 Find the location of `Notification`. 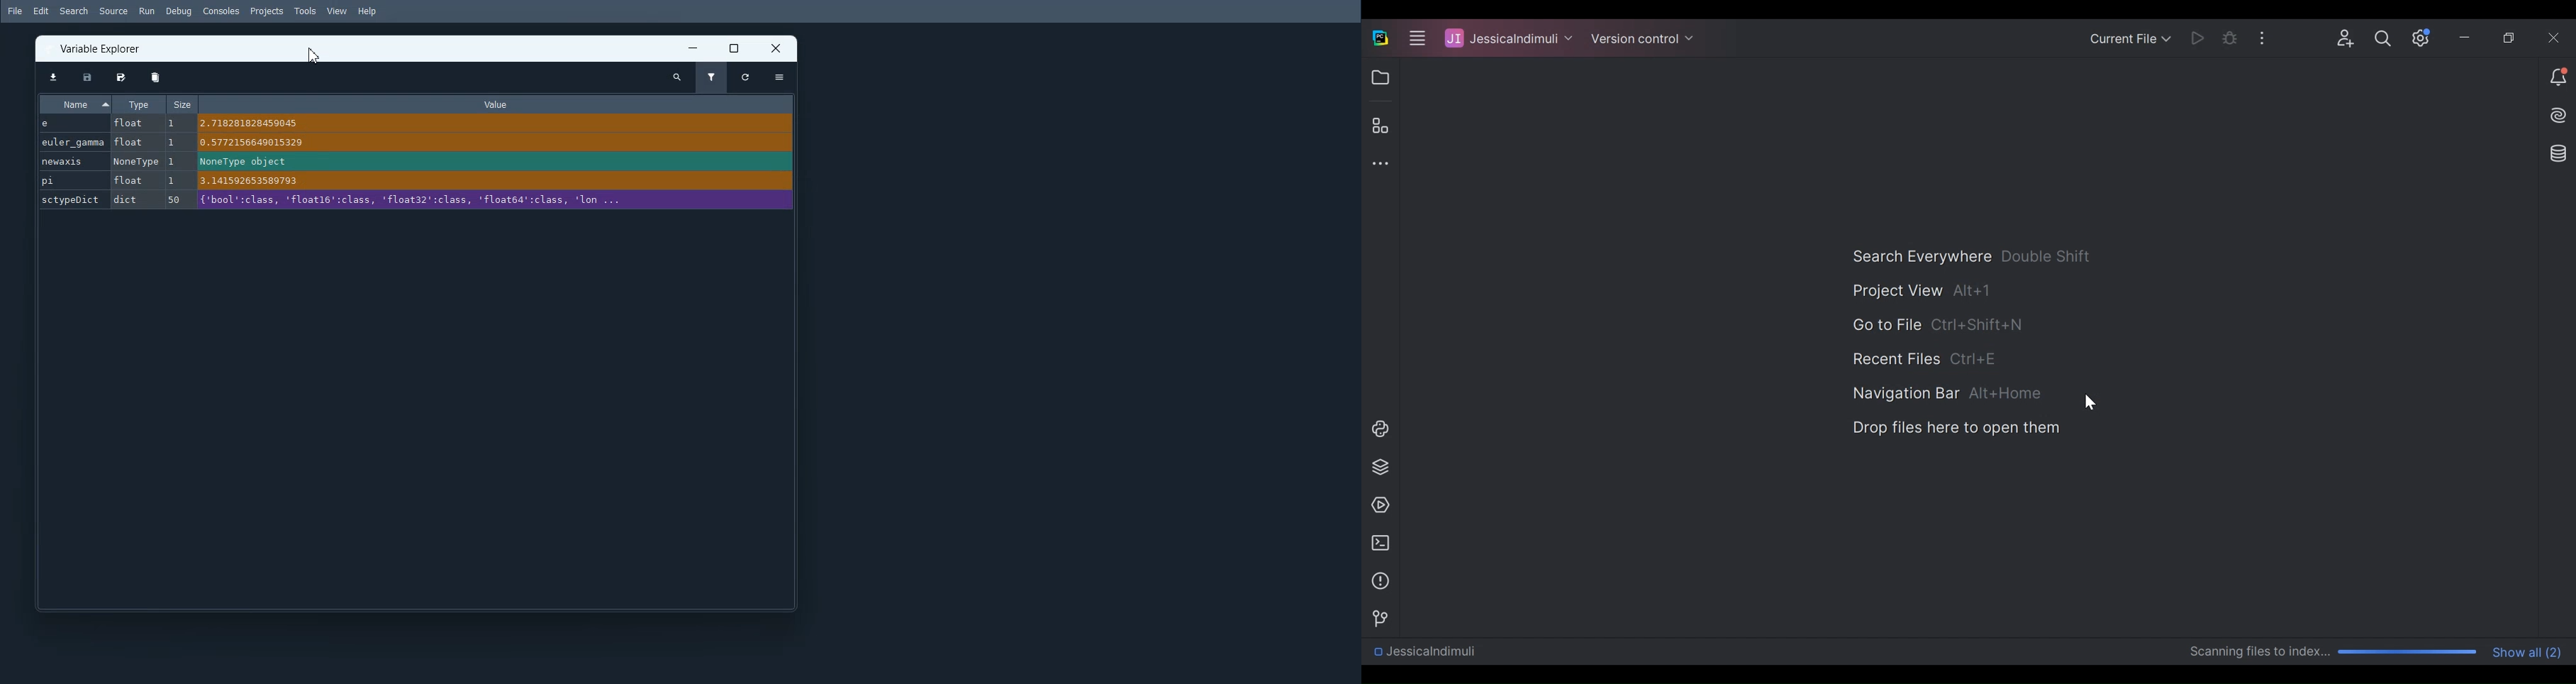

Notification is located at coordinates (2558, 77).